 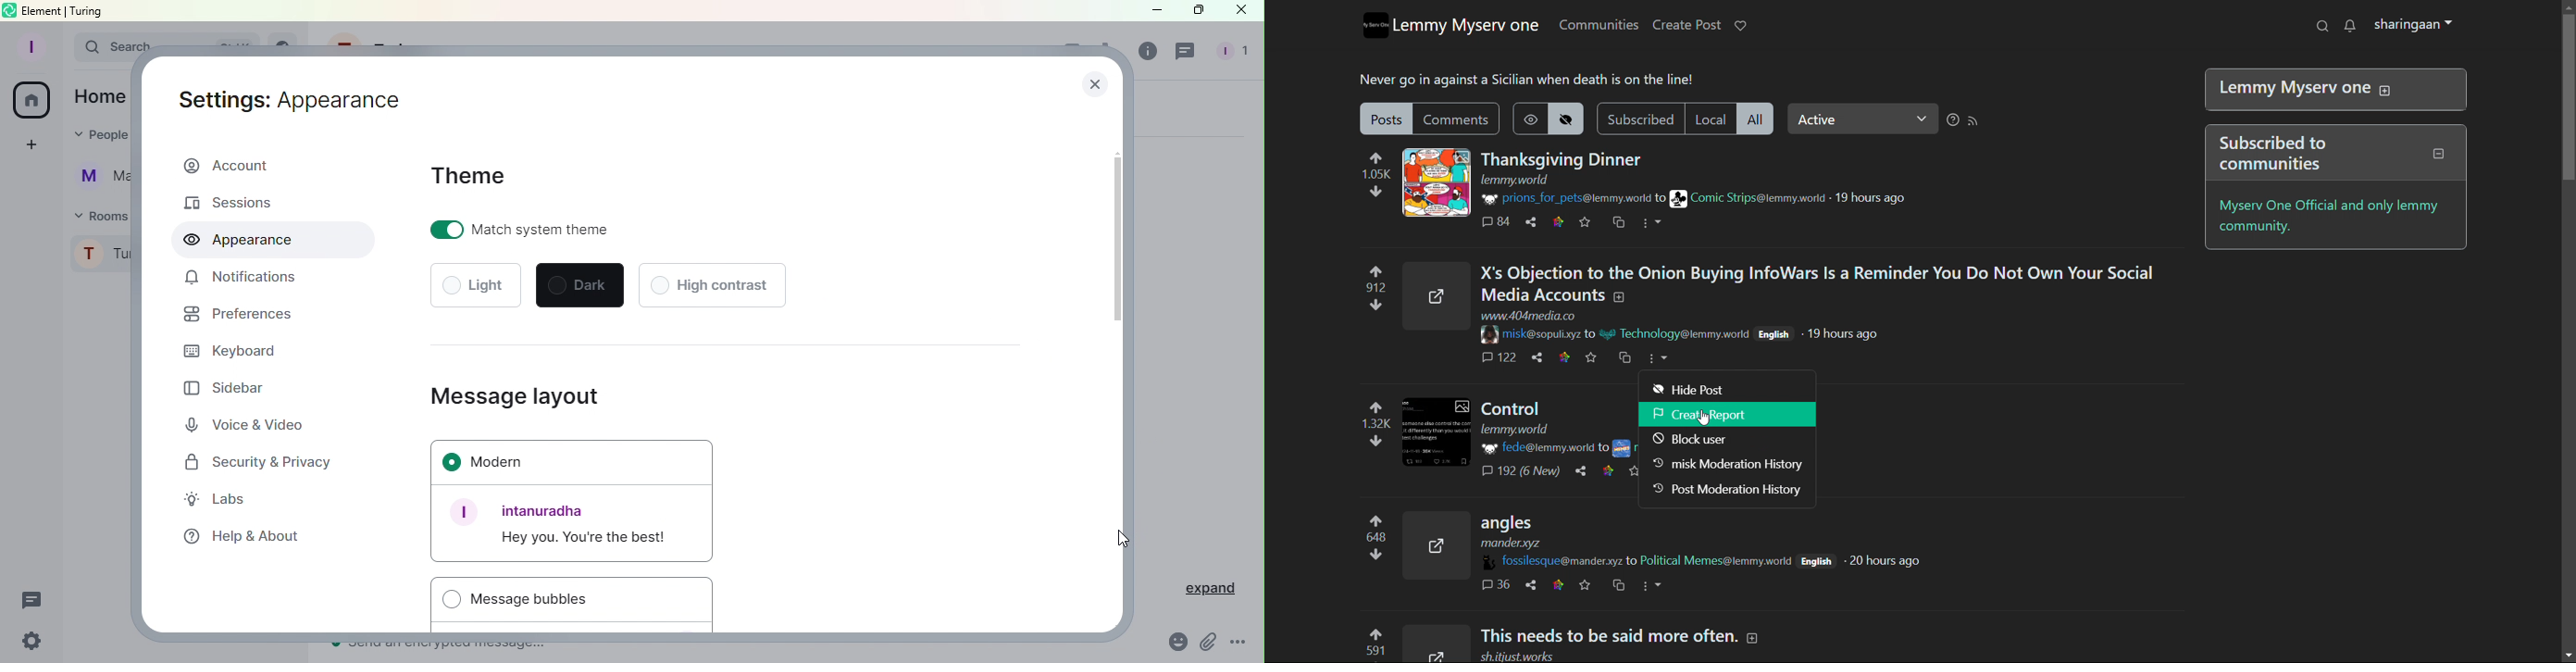 What do you see at coordinates (90, 11) in the screenshot?
I see `turing` at bounding box center [90, 11].